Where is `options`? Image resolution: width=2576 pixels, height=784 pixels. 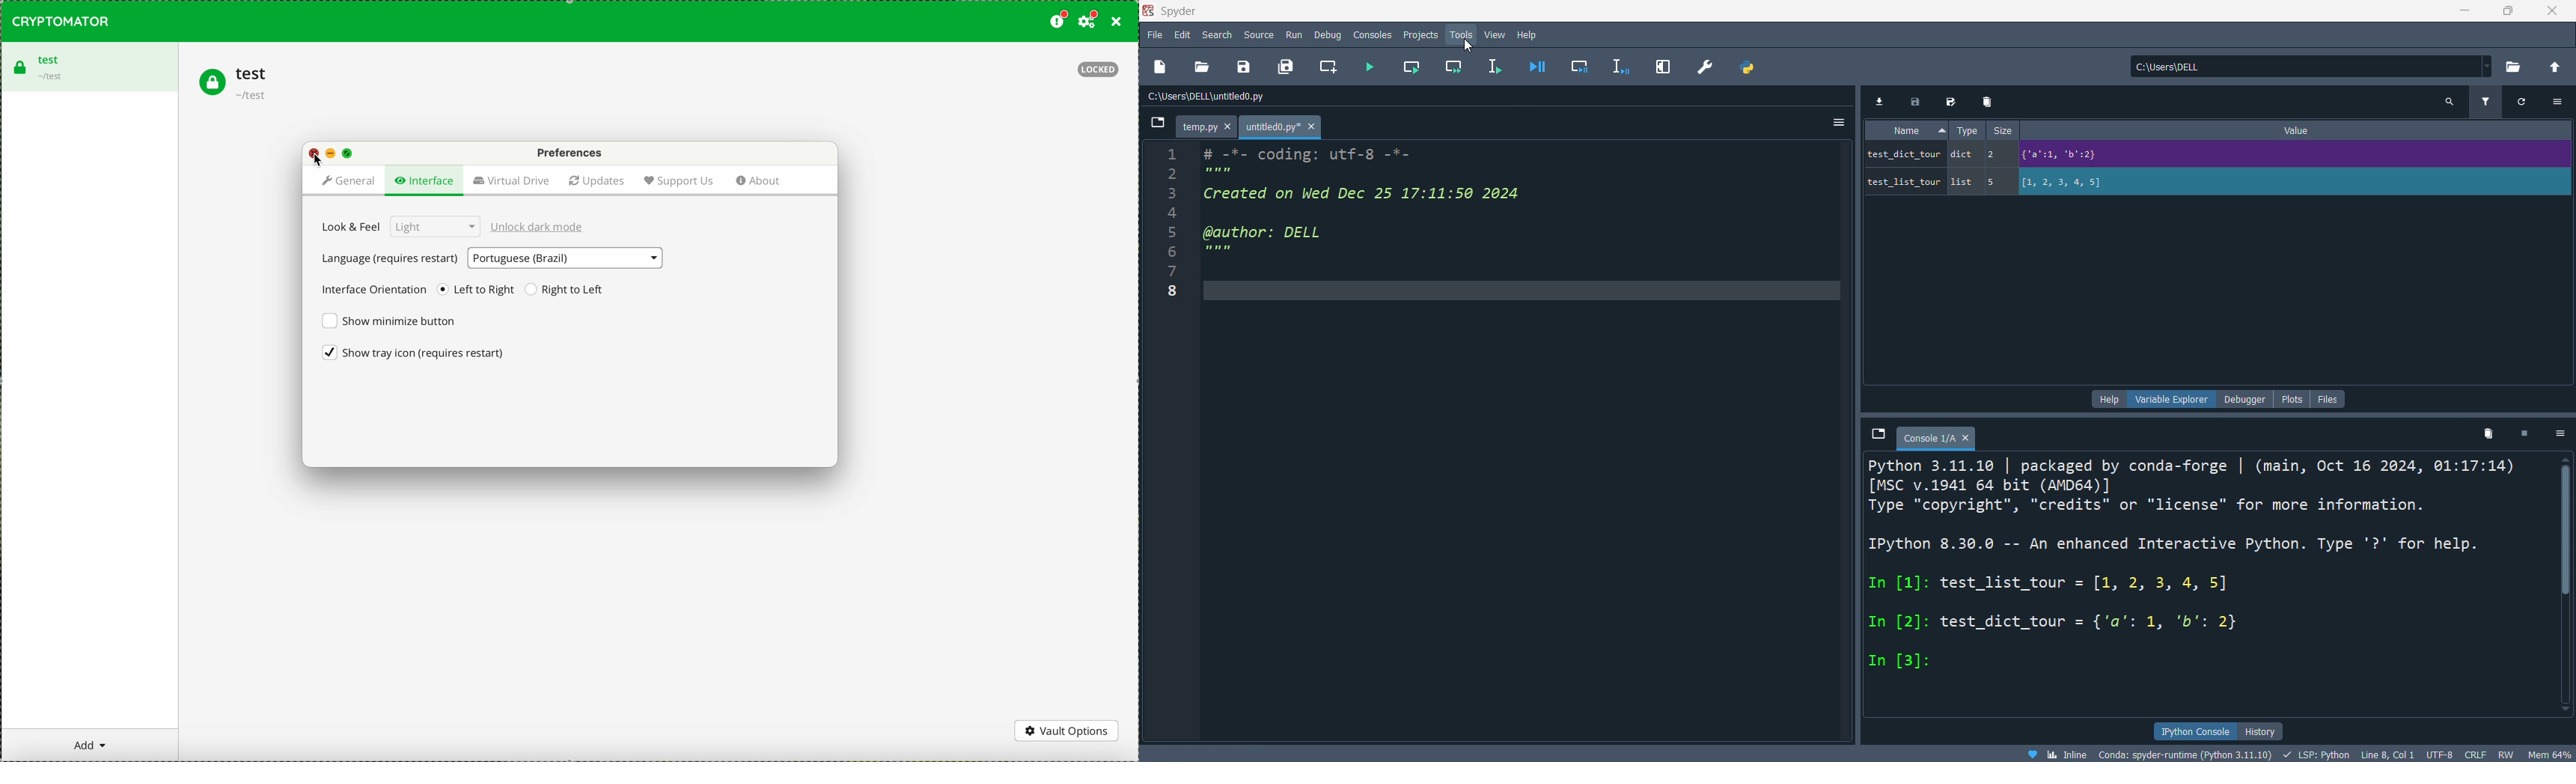
options is located at coordinates (2560, 106).